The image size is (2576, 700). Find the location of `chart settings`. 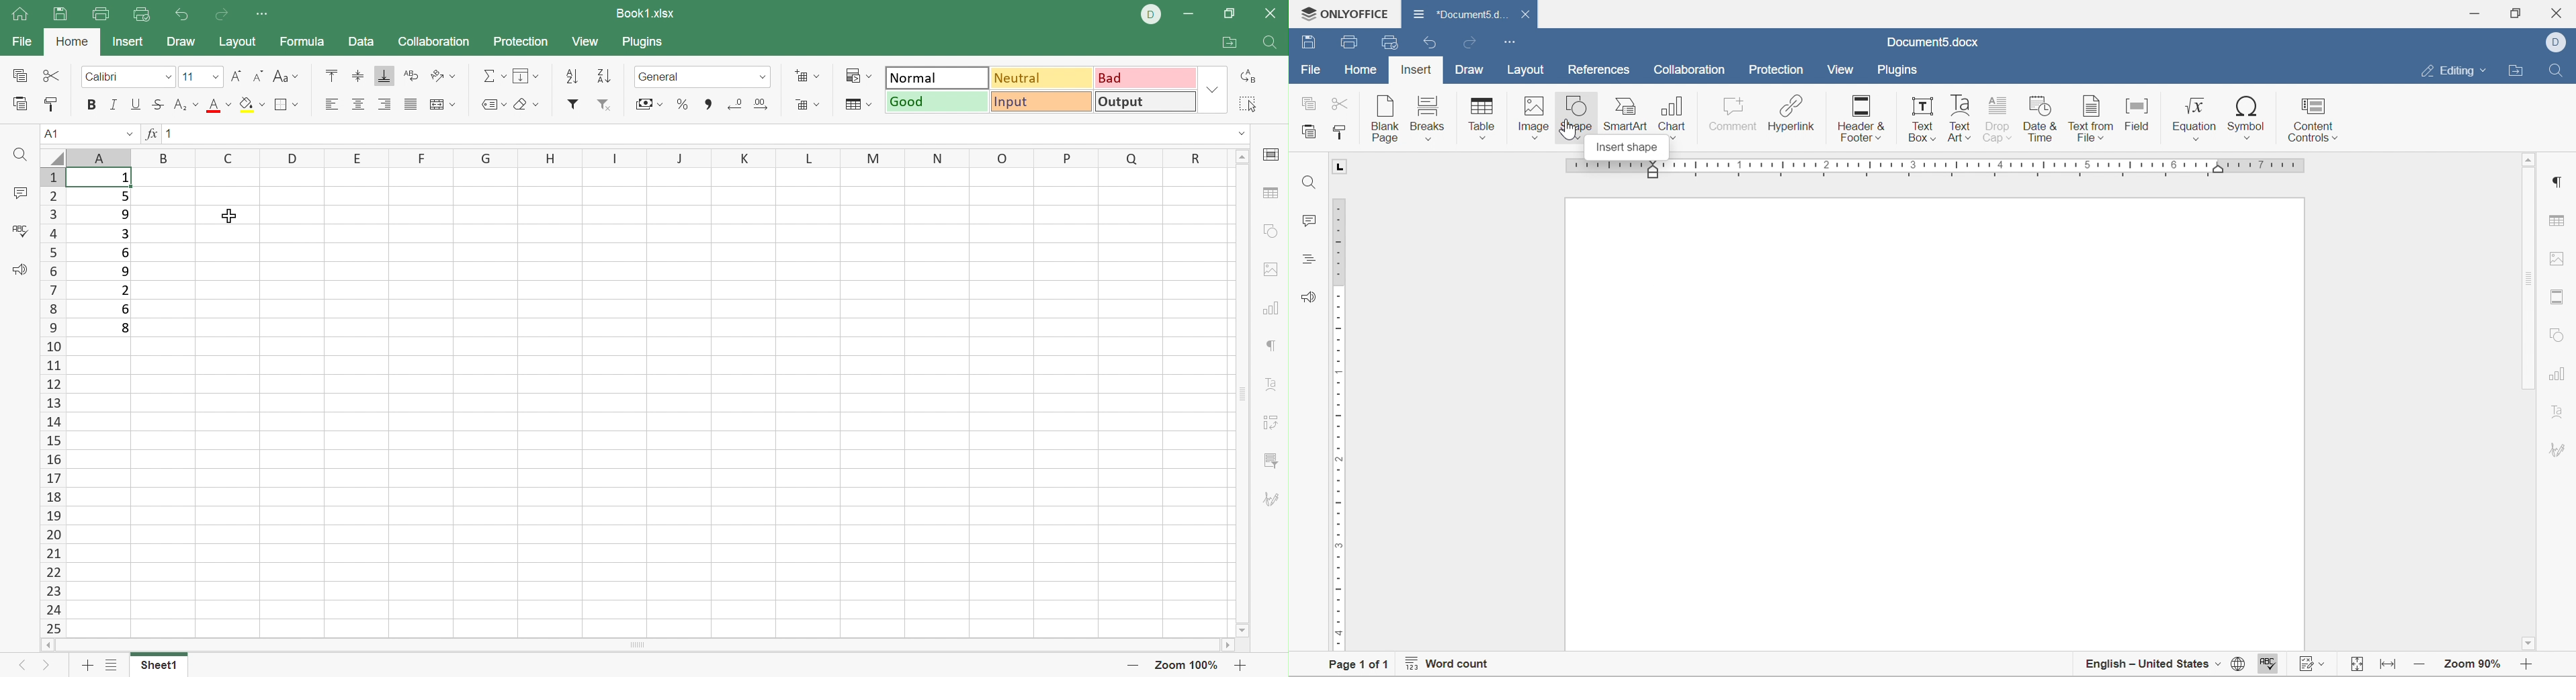

chart settings is located at coordinates (2560, 374).